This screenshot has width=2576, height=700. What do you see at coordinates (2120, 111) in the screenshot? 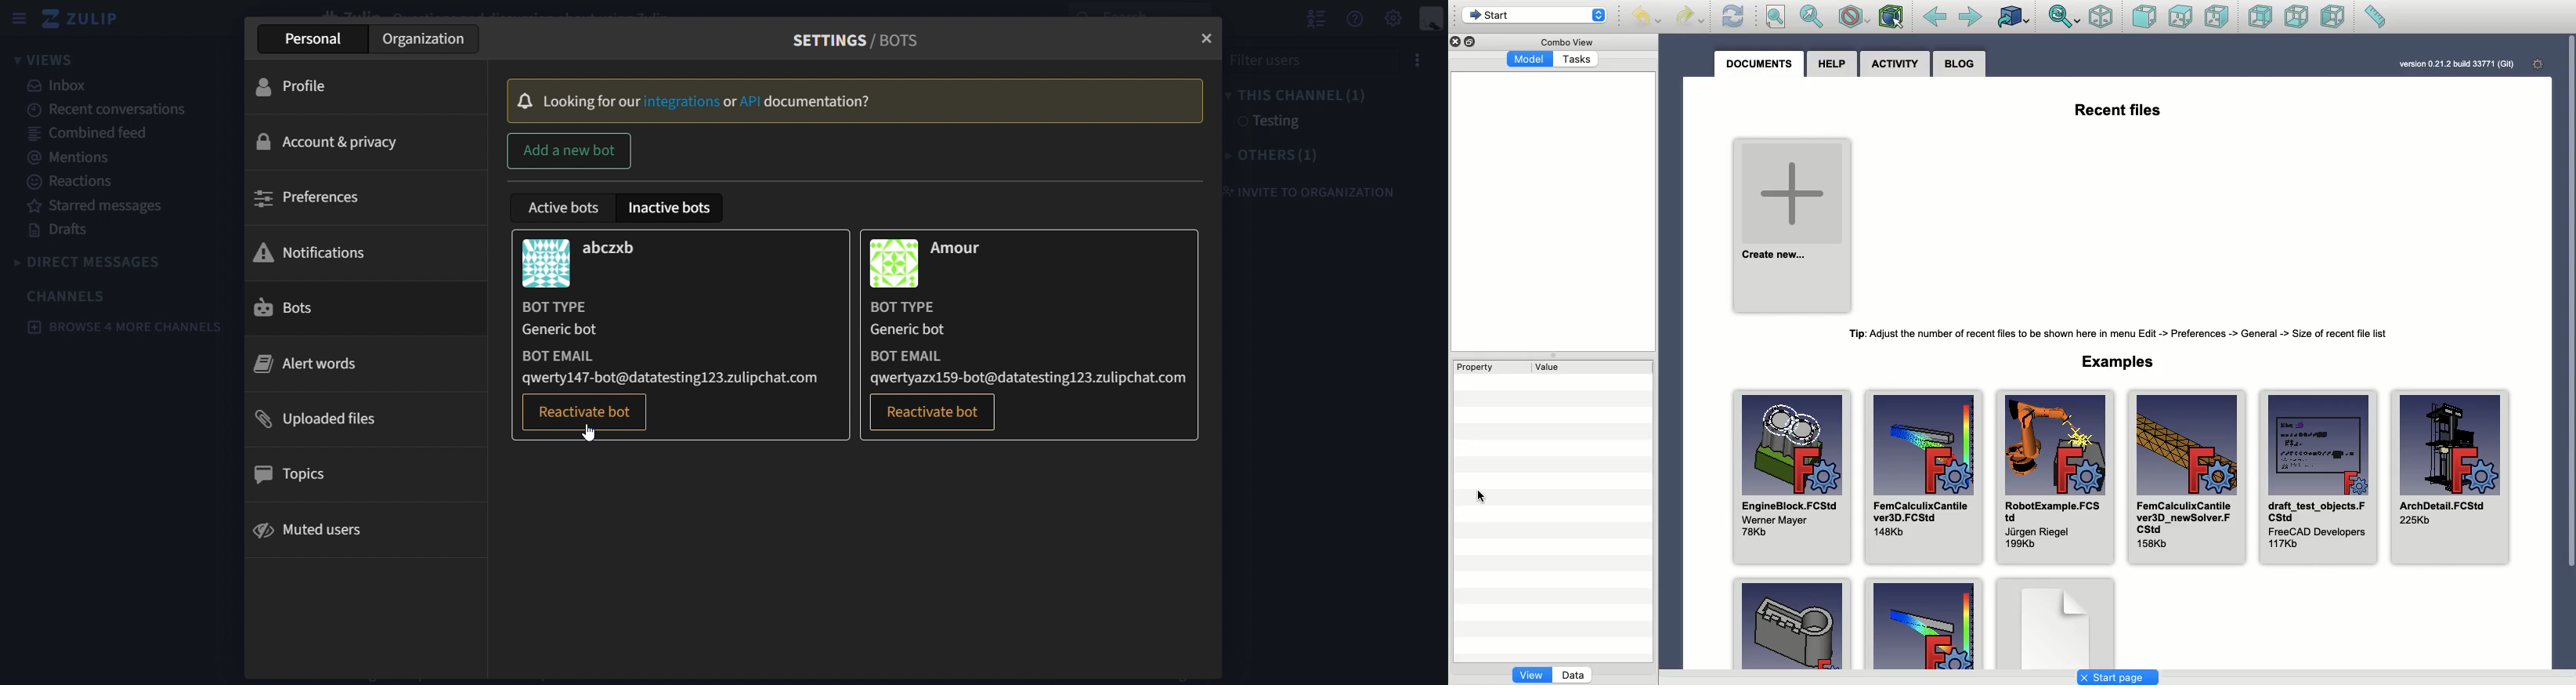
I see `Recent files` at bounding box center [2120, 111].